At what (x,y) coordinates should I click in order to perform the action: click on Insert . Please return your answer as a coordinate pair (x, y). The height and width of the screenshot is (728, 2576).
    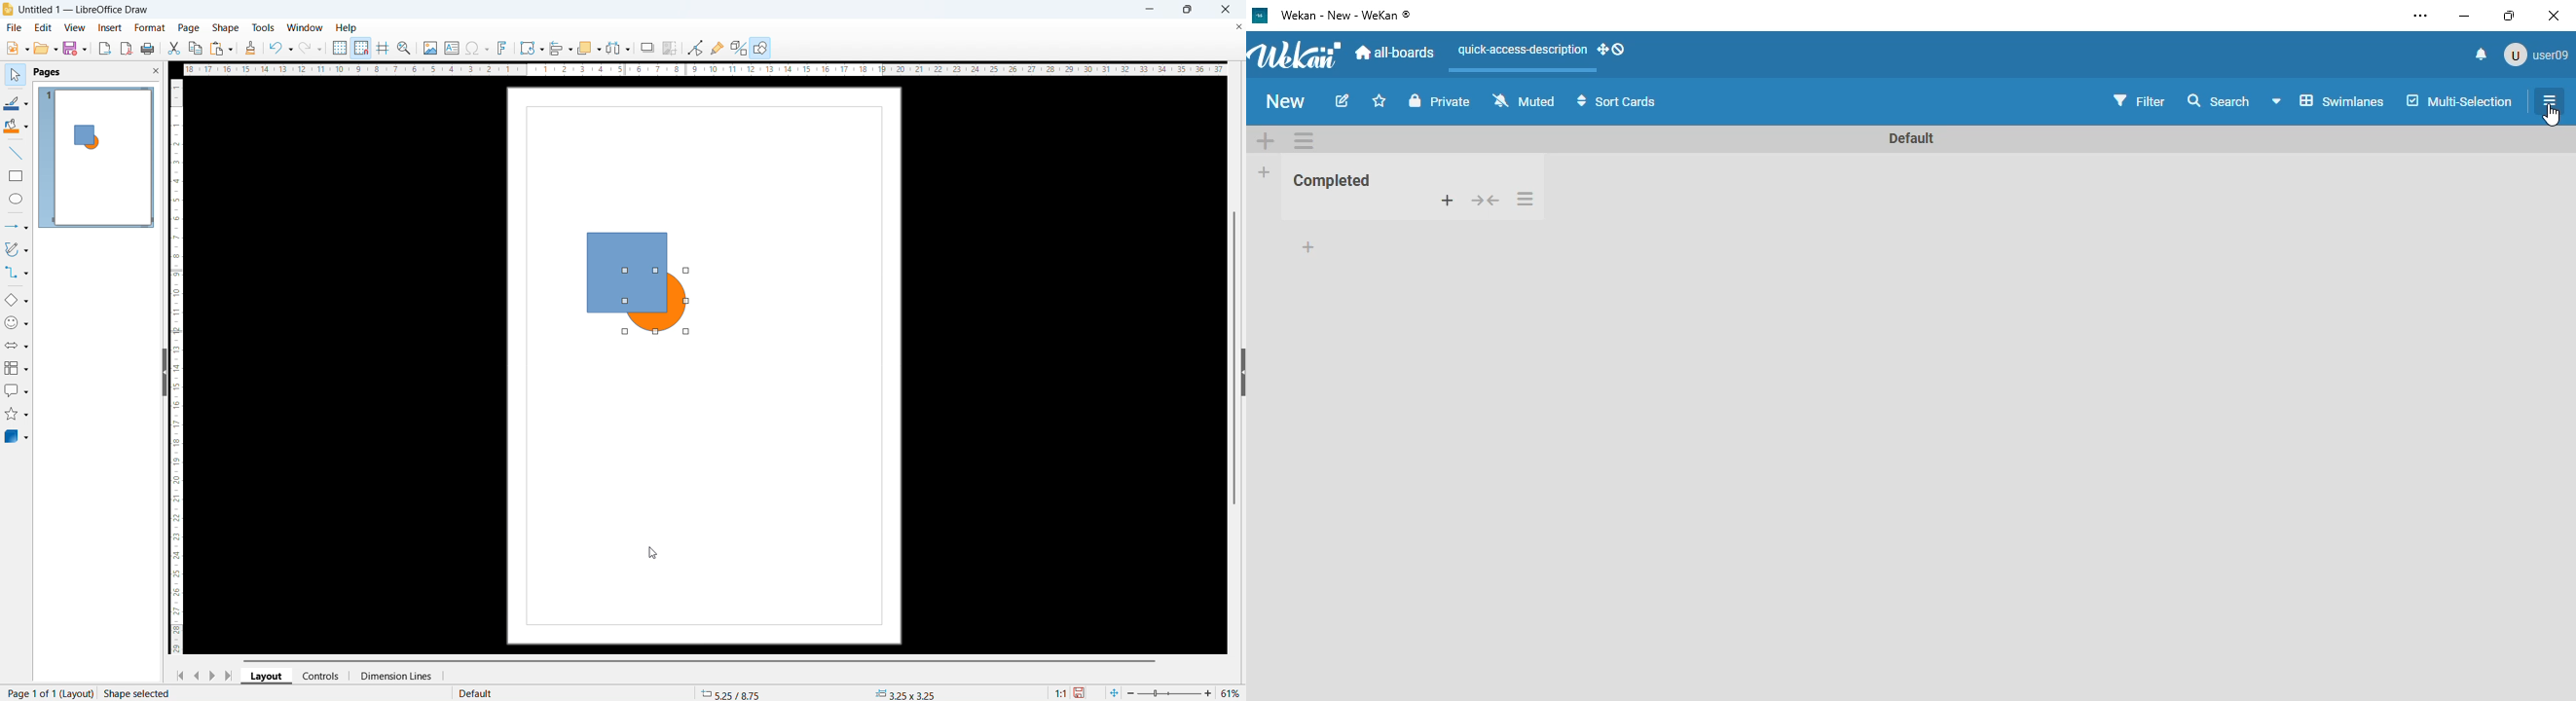
    Looking at the image, I should click on (110, 27).